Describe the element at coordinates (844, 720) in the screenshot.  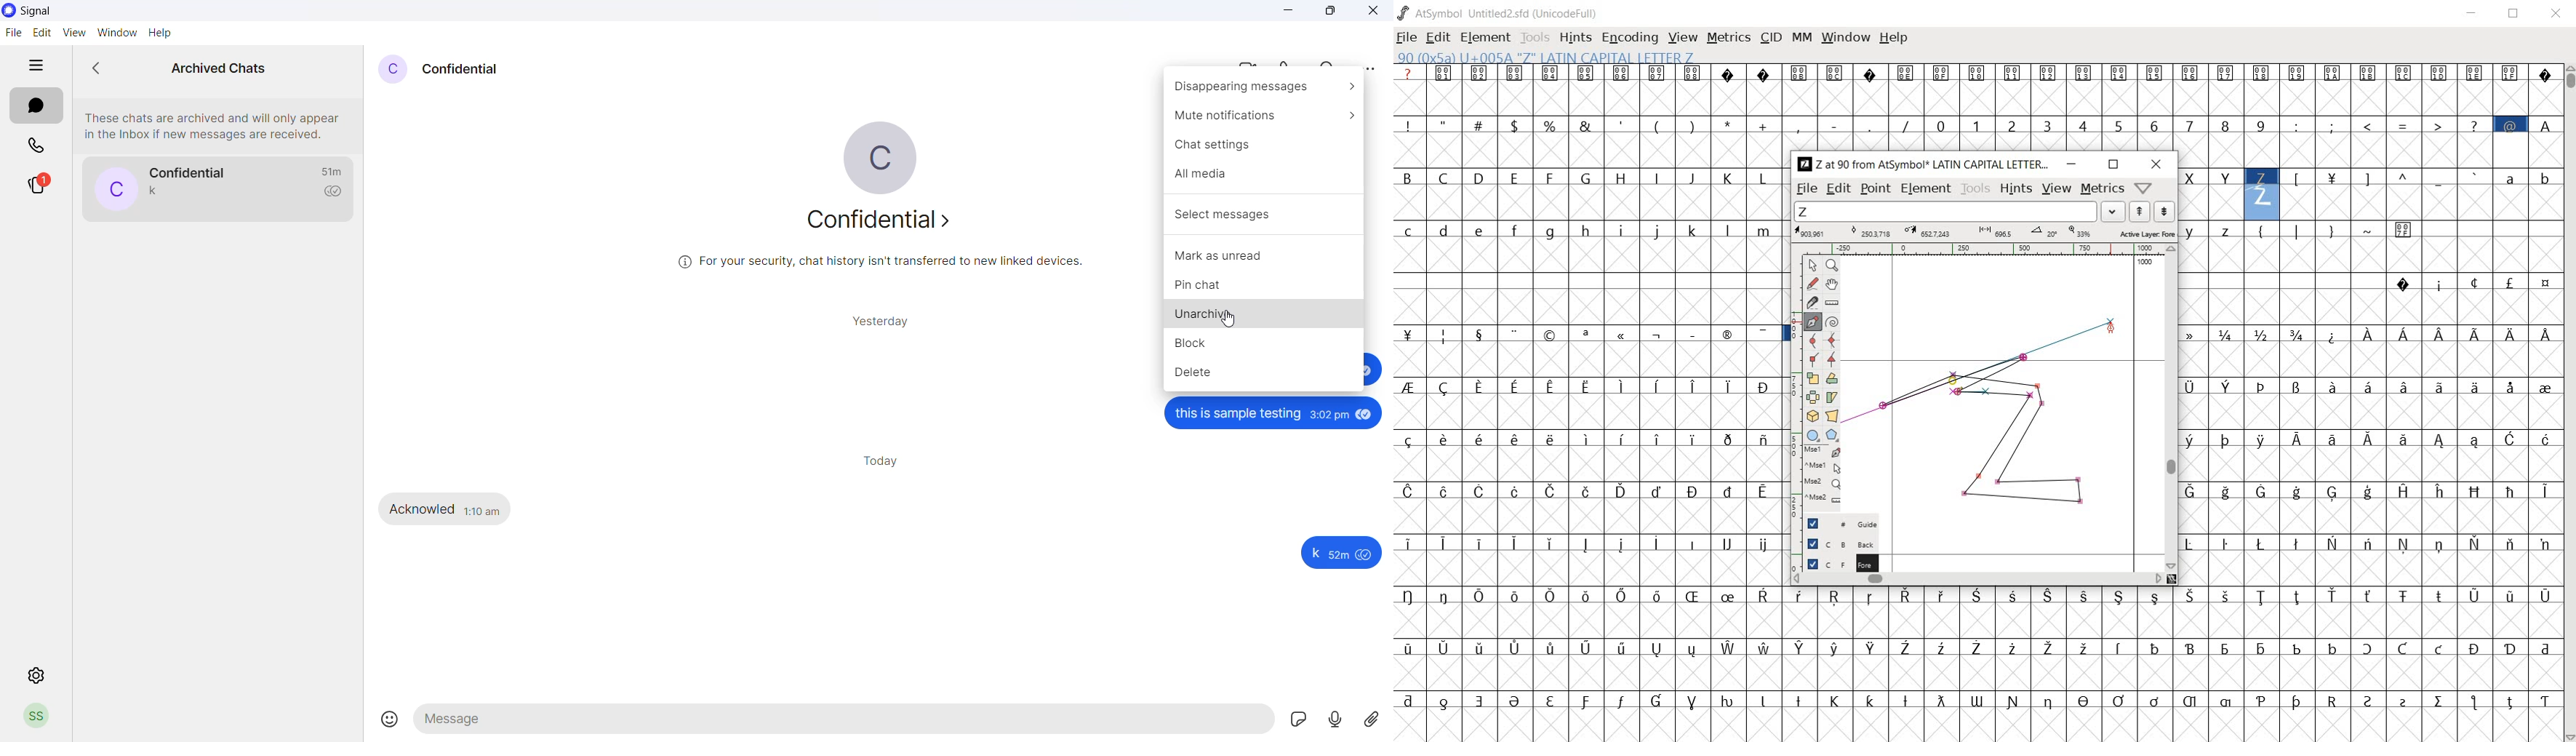
I see `message text area` at that location.